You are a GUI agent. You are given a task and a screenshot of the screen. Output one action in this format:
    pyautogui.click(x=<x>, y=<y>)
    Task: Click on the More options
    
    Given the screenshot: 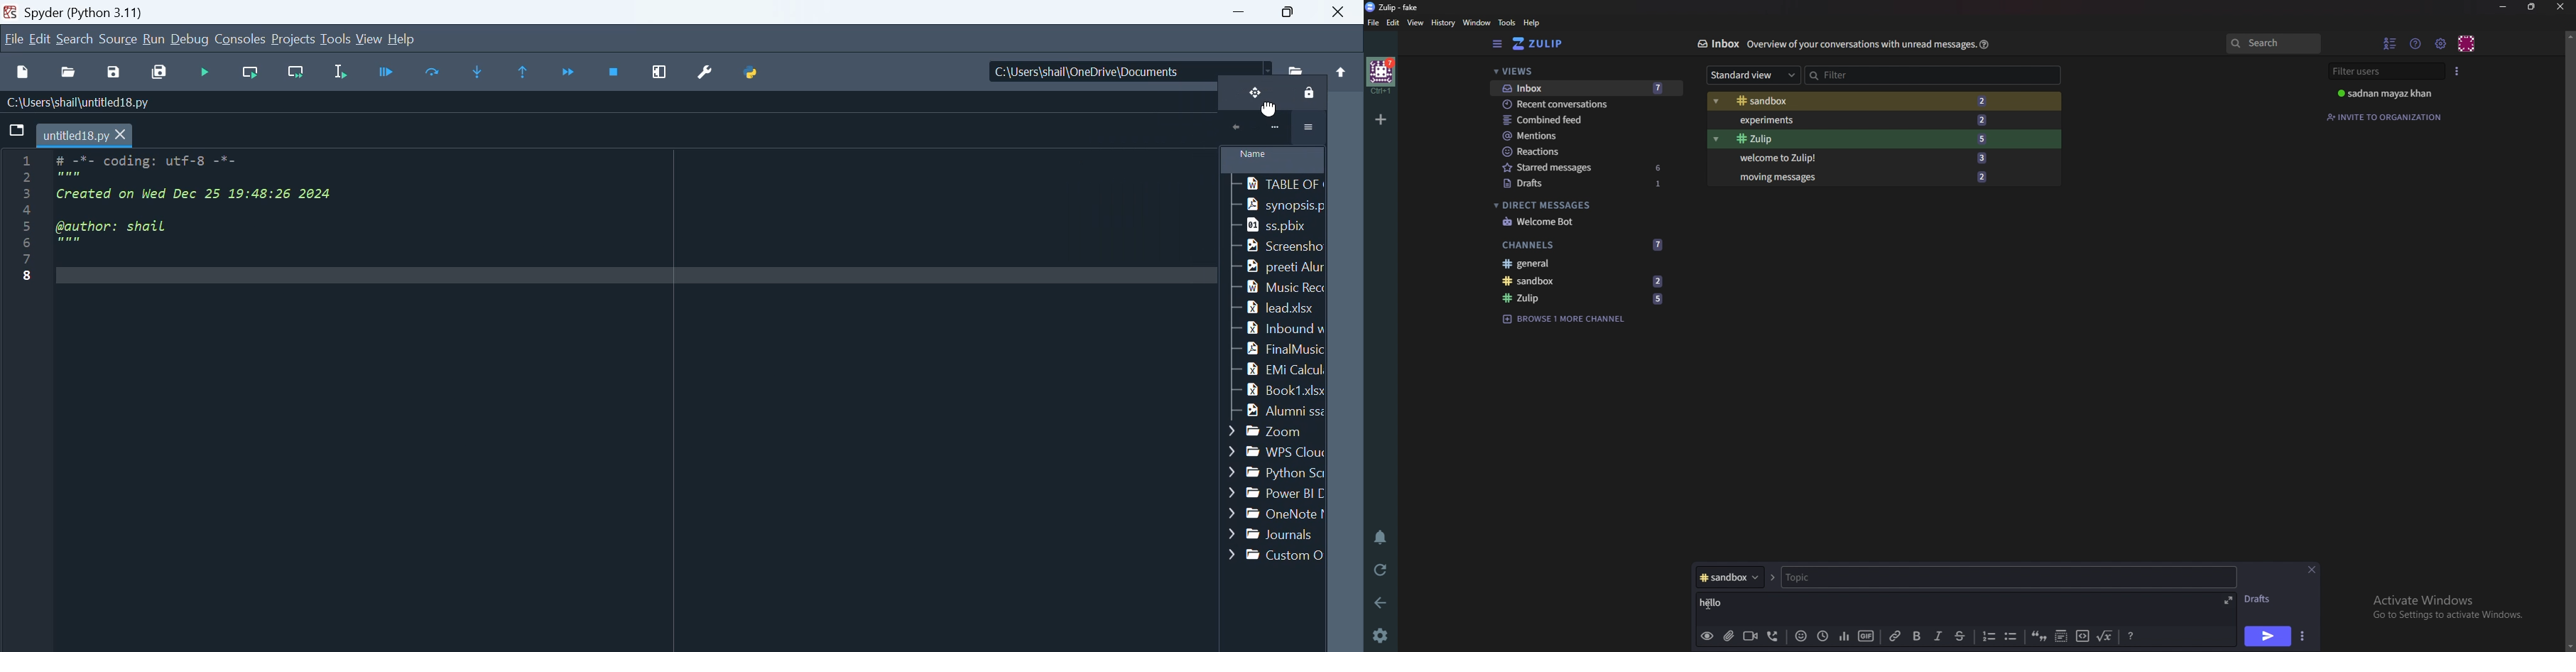 What is the action you would take?
    pyautogui.click(x=1308, y=128)
    